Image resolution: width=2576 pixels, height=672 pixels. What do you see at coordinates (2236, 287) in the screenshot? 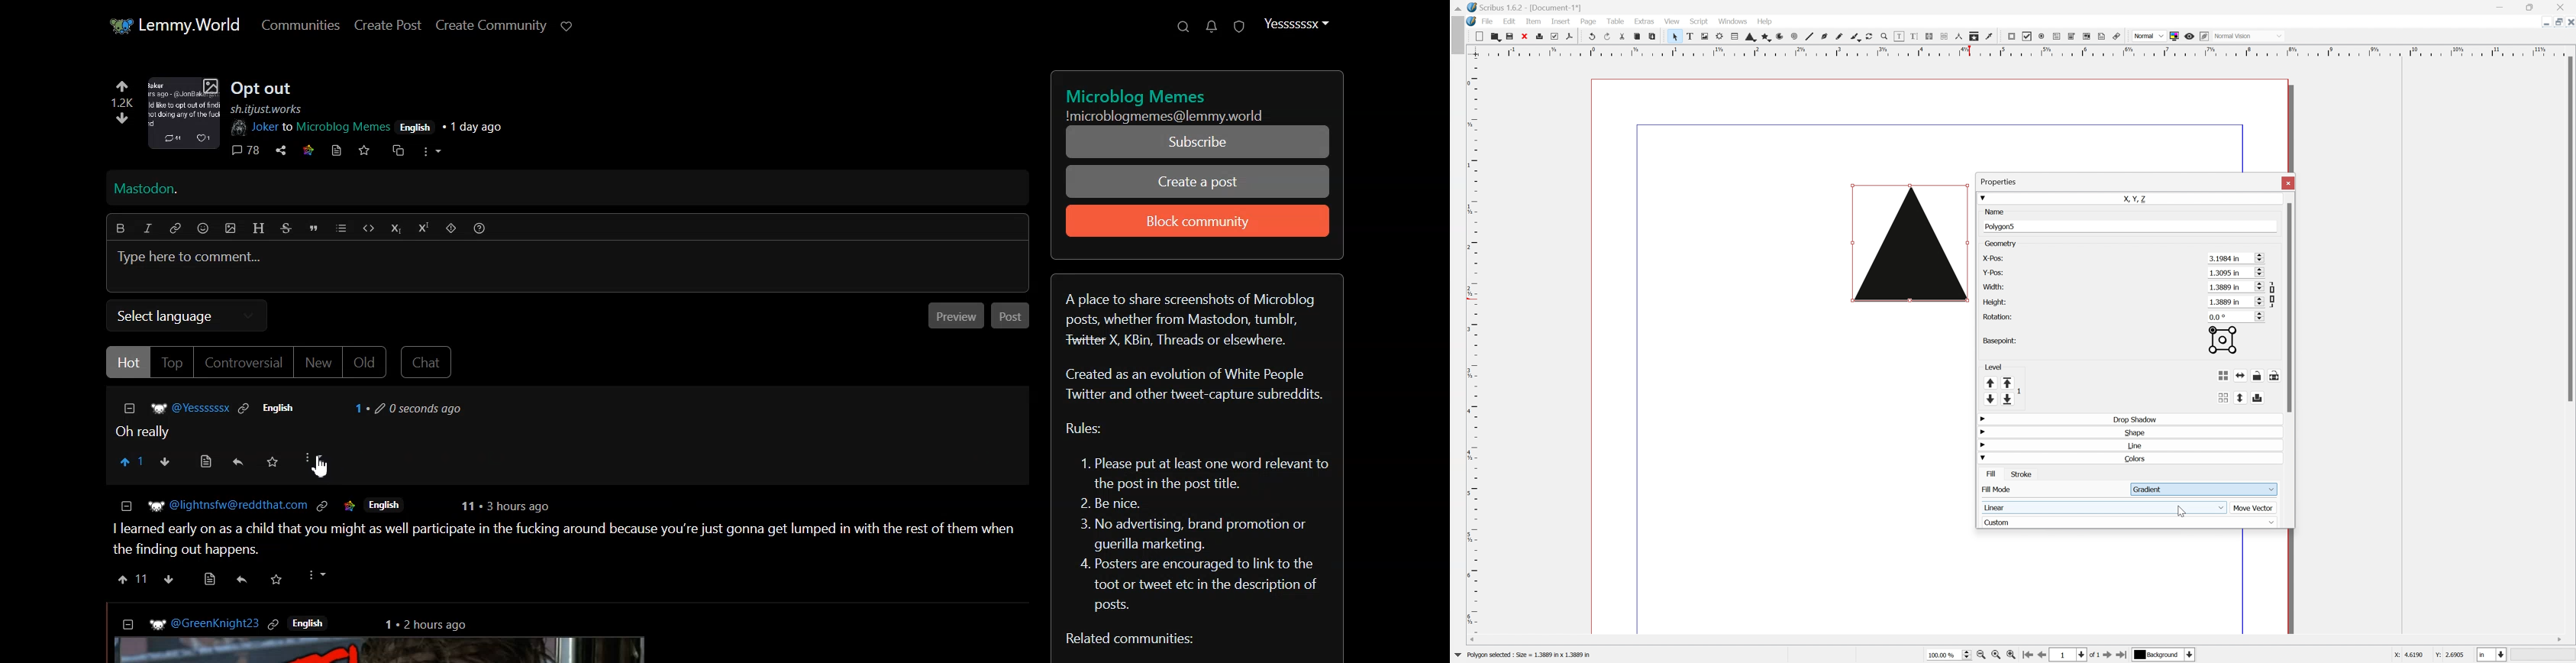
I see `1.3889 in` at bounding box center [2236, 287].